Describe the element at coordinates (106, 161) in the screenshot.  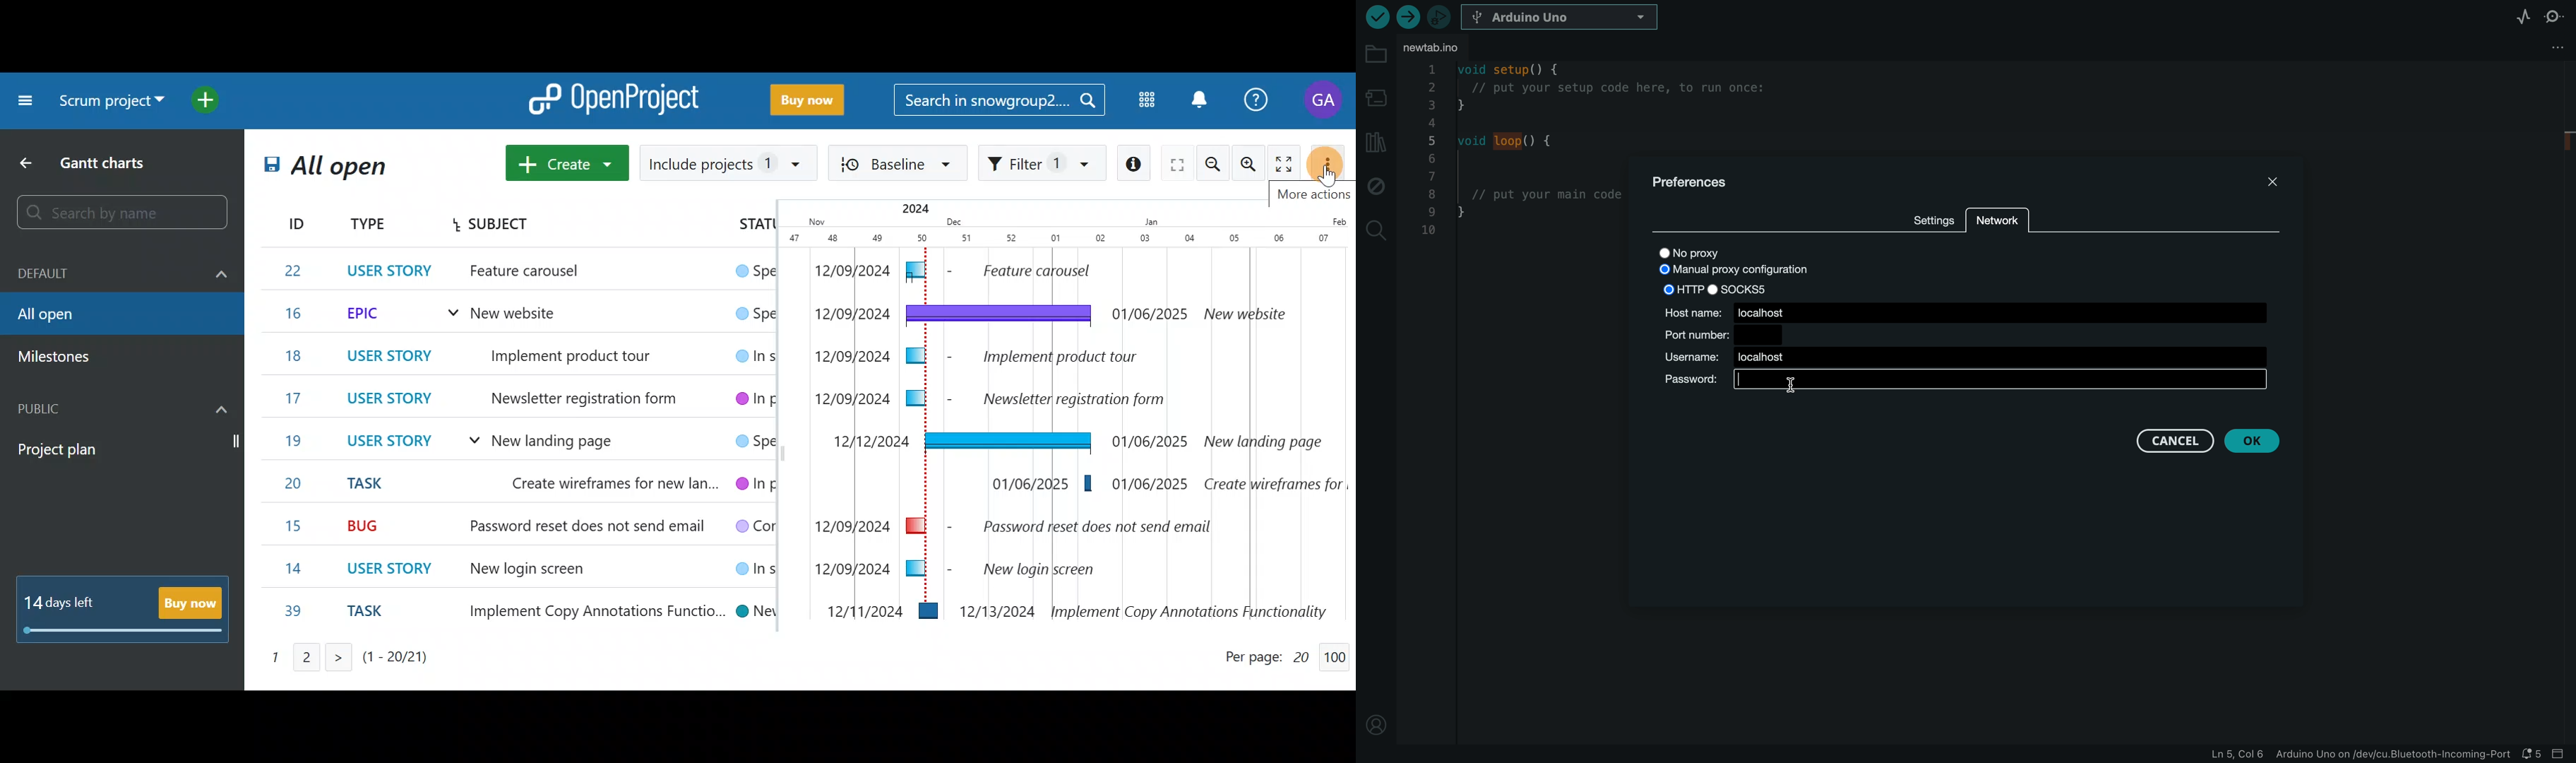
I see `Gantt charts` at that location.